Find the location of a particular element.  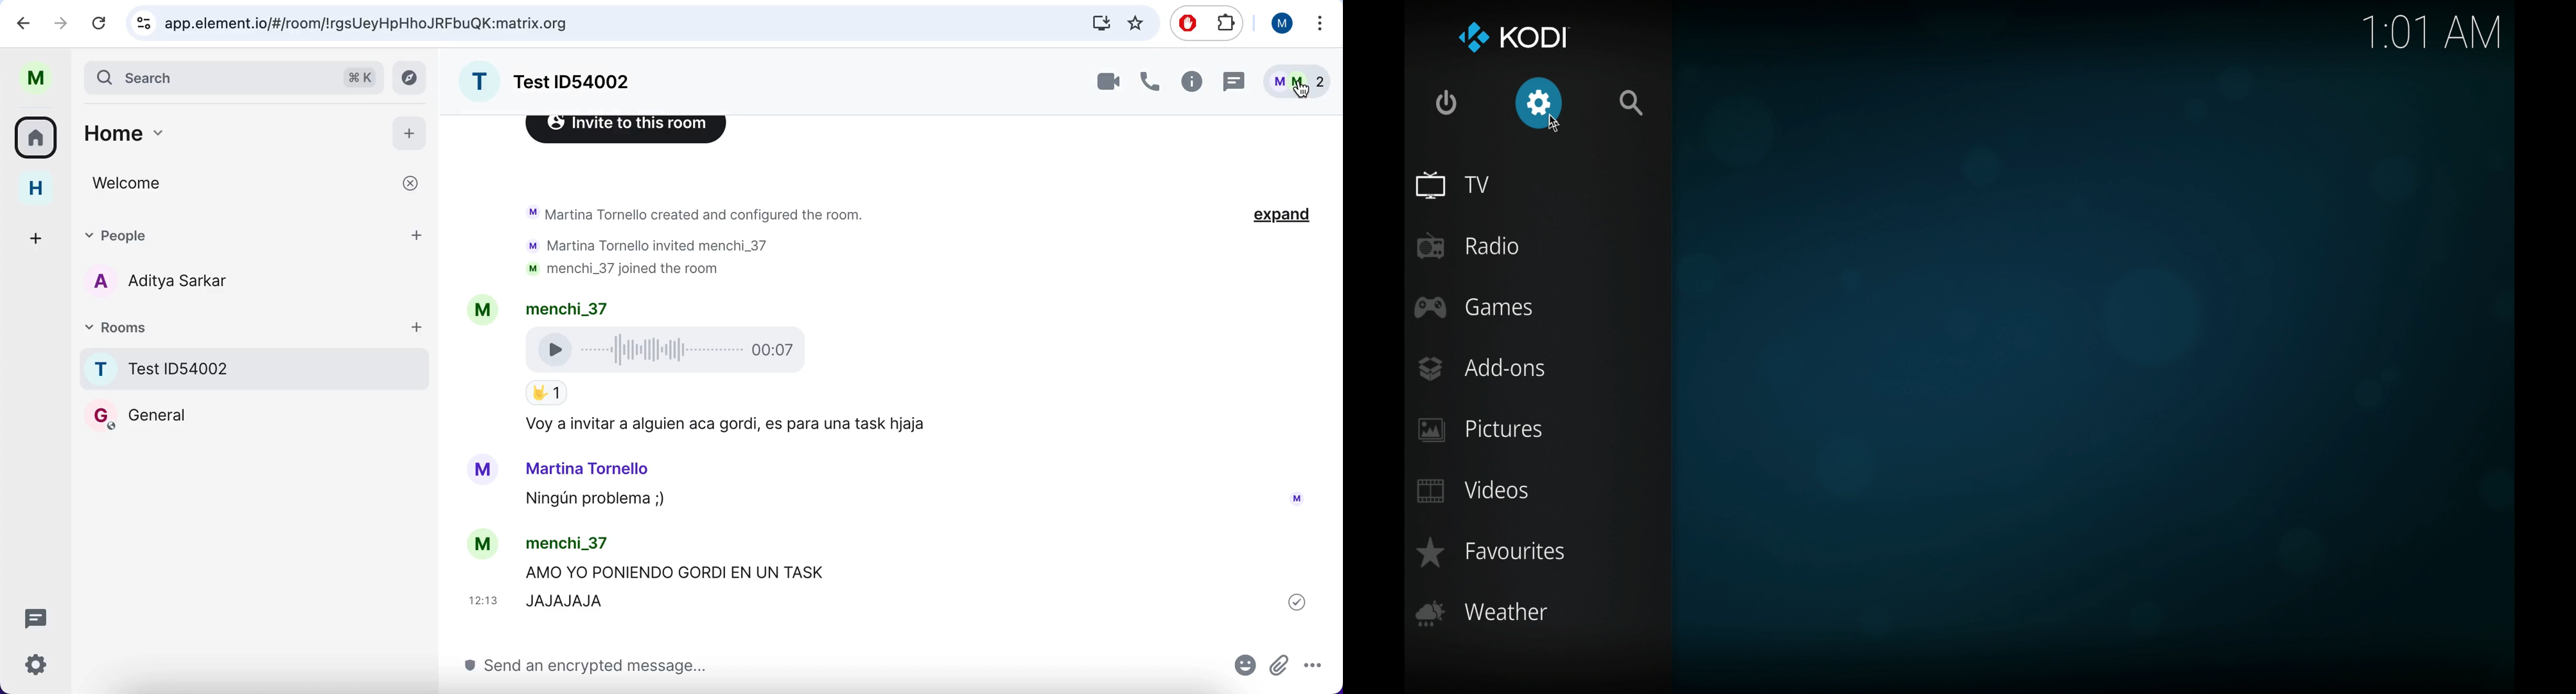

12: 13 is located at coordinates (482, 601).